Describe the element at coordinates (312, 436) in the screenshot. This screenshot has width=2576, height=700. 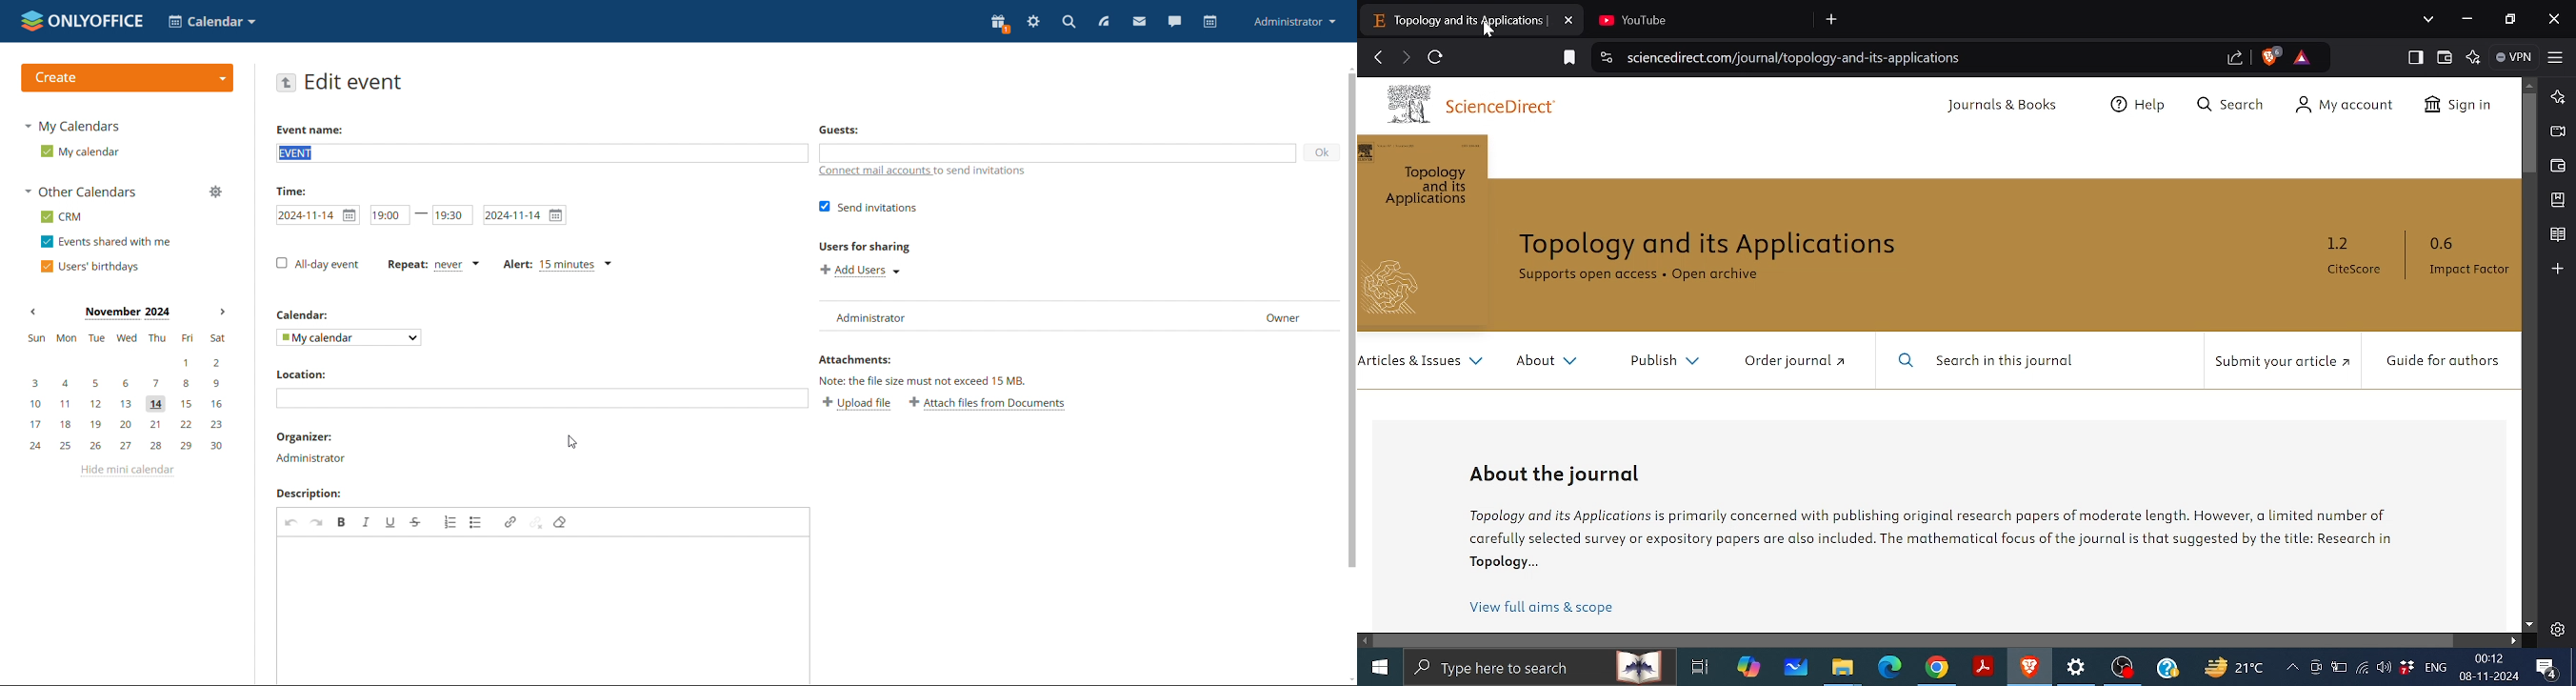
I see `organizer` at that location.